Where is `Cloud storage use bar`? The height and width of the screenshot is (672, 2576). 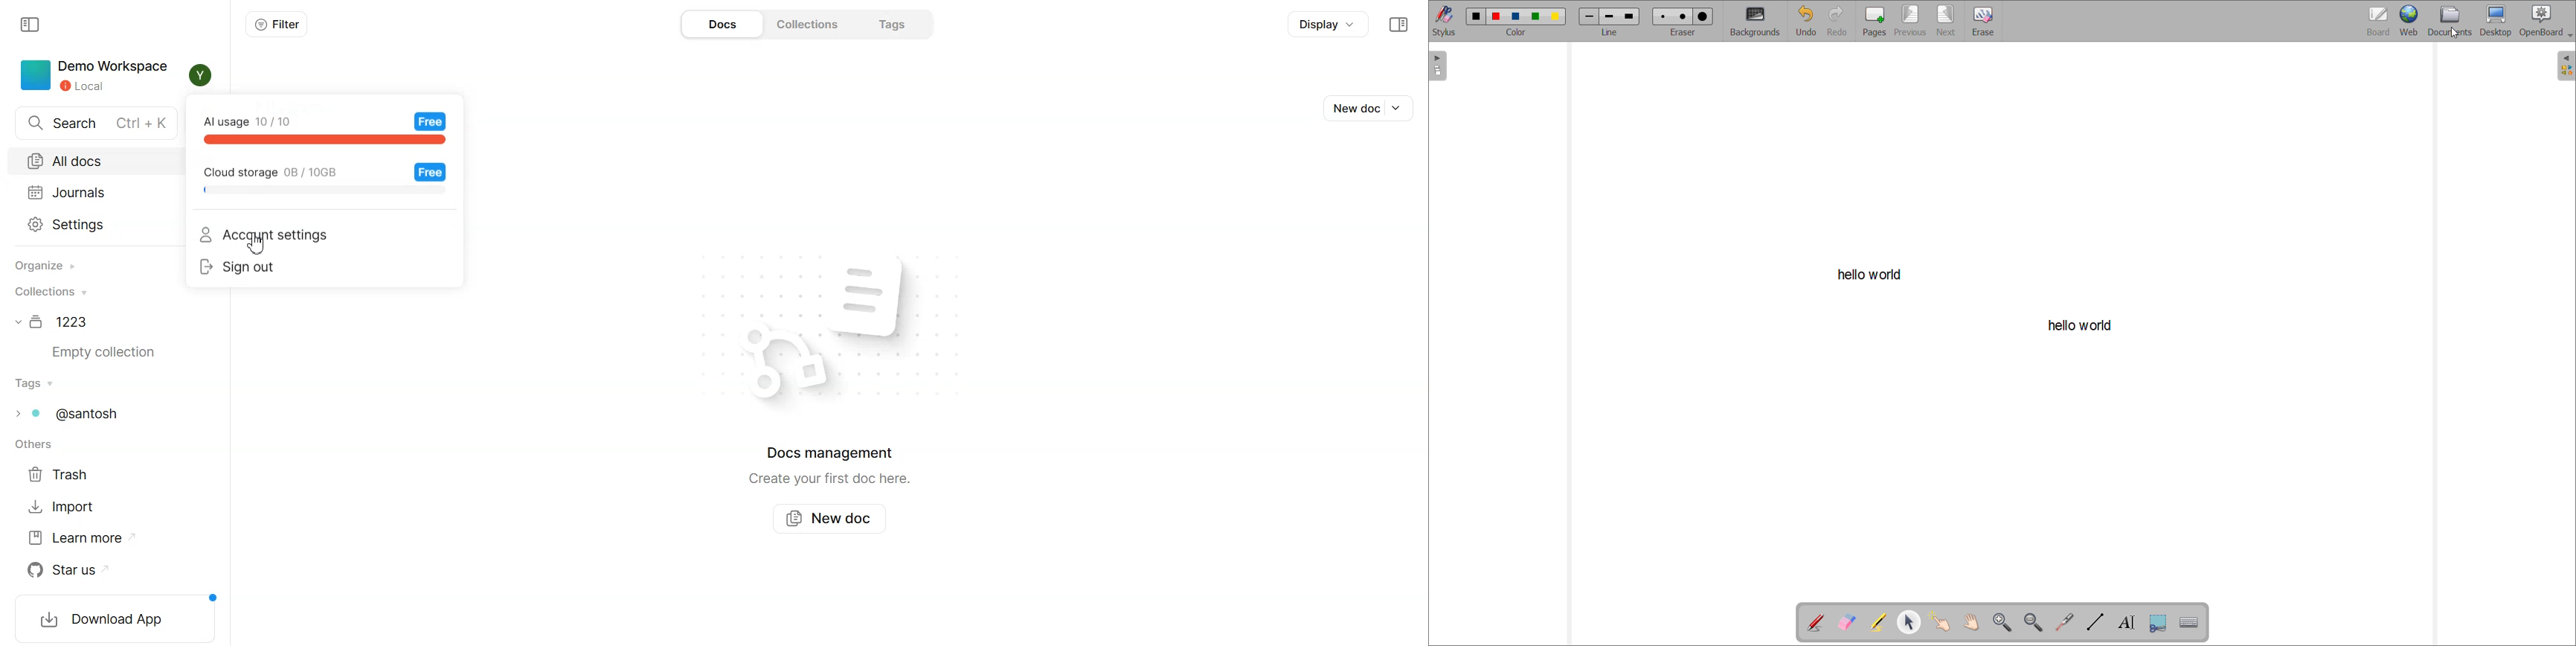
Cloud storage use bar is located at coordinates (289, 169).